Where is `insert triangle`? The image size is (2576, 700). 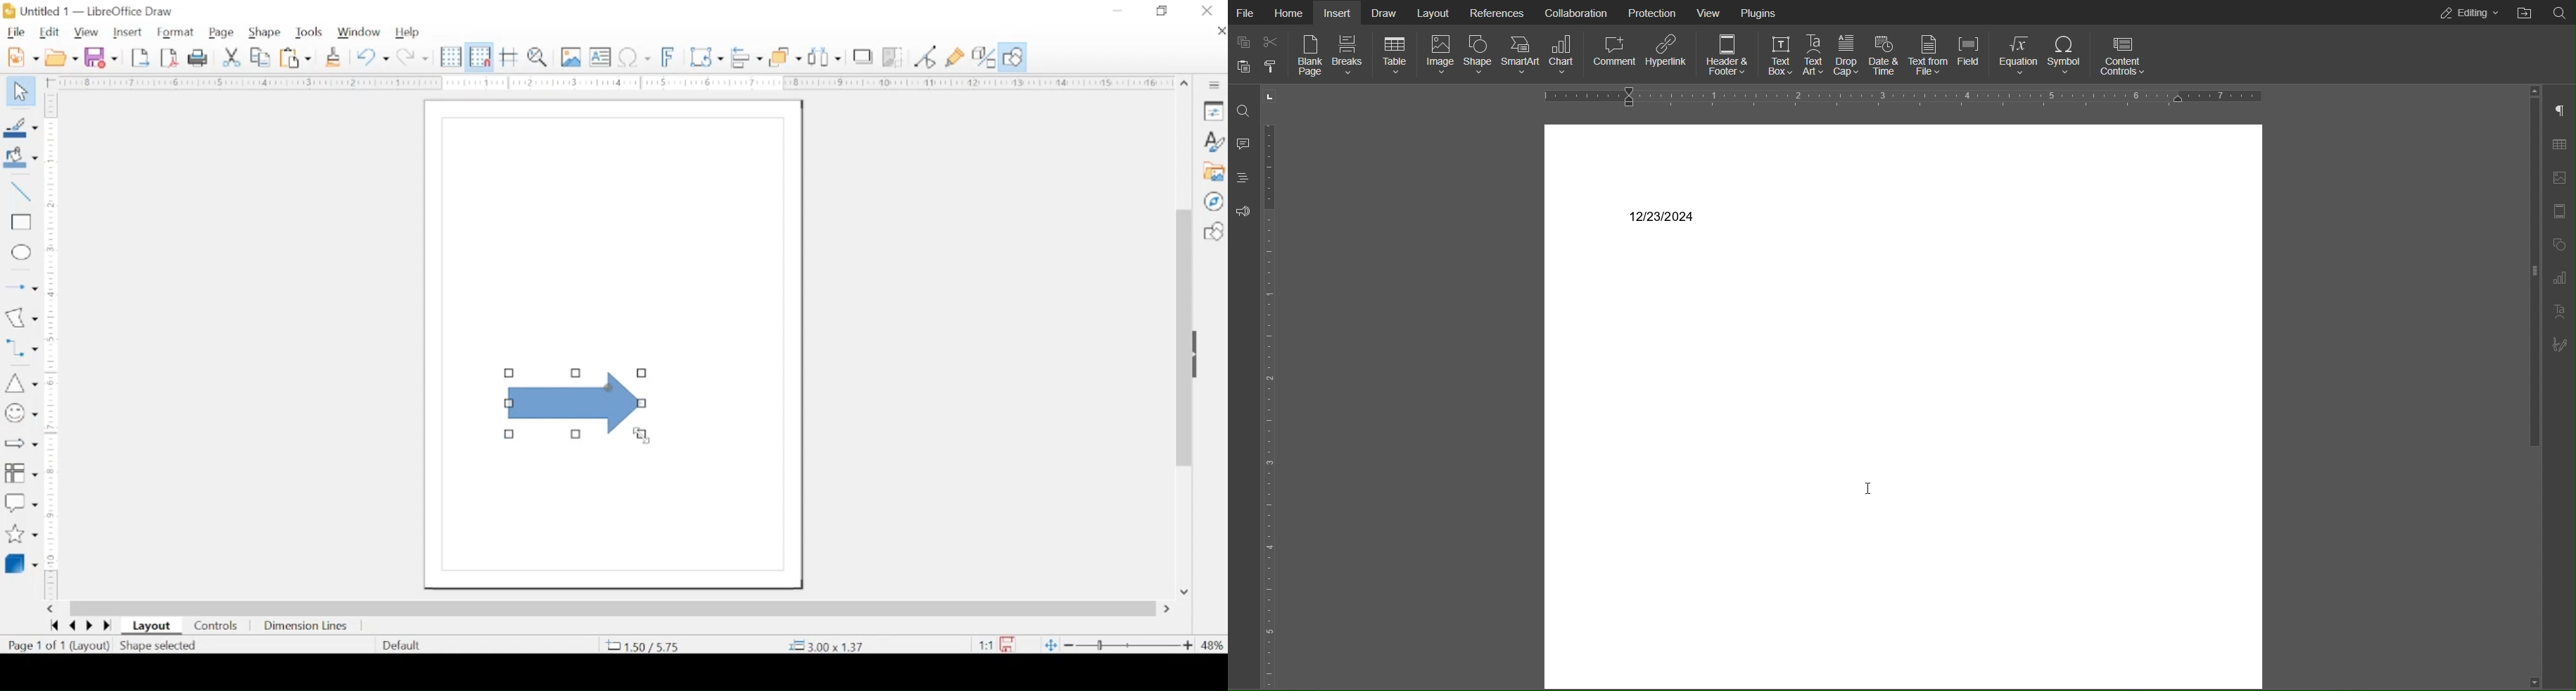 insert triangle is located at coordinates (20, 383).